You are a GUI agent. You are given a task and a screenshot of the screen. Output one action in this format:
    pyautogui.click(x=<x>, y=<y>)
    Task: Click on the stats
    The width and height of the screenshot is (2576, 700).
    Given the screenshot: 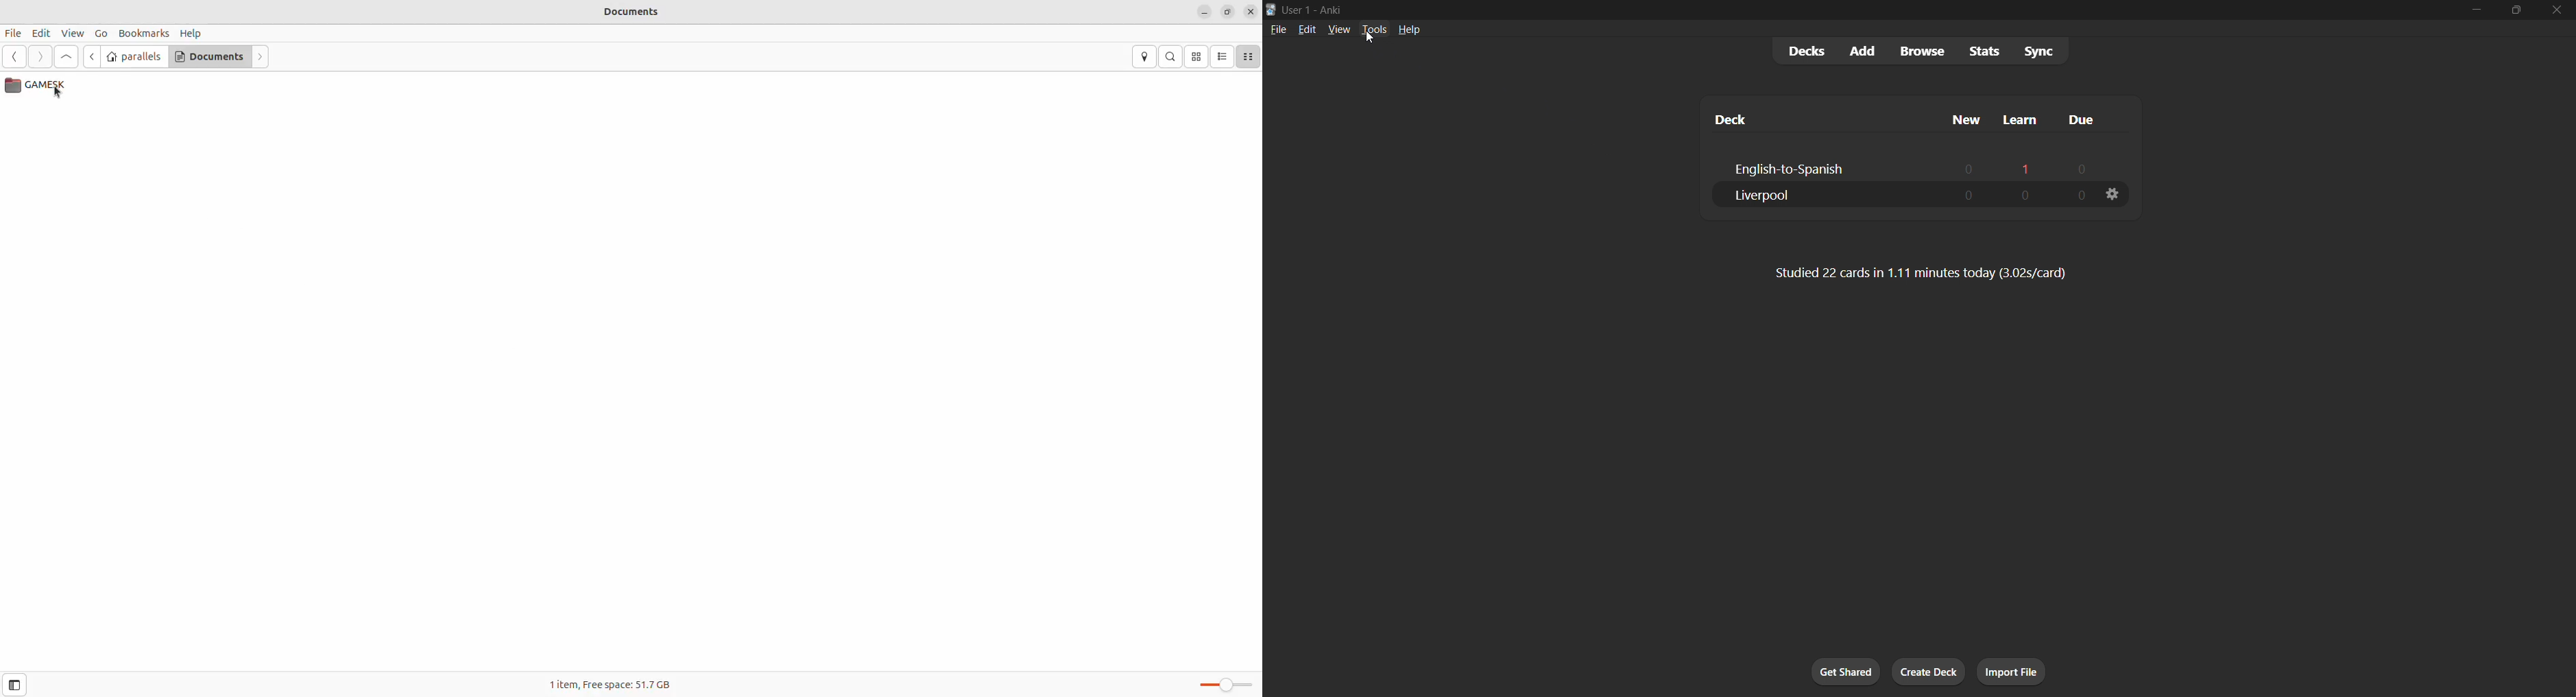 What is the action you would take?
    pyautogui.click(x=1977, y=51)
    